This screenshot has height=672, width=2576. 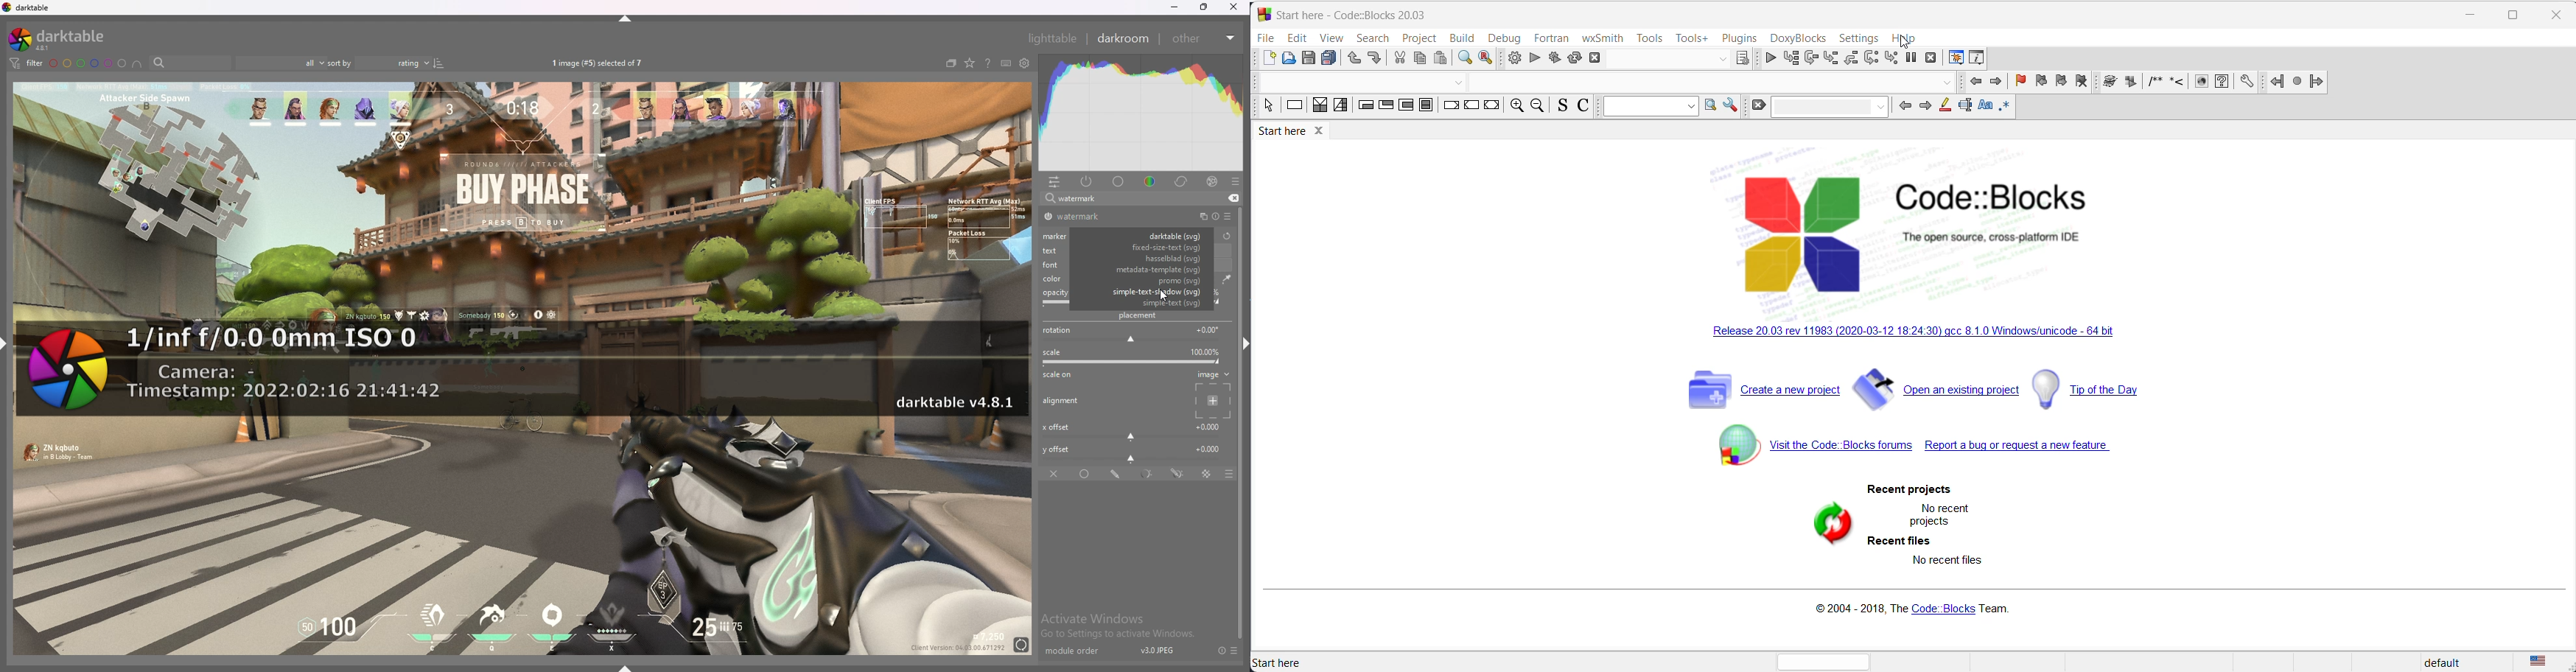 What do you see at coordinates (1830, 107) in the screenshot?
I see `Search box` at bounding box center [1830, 107].